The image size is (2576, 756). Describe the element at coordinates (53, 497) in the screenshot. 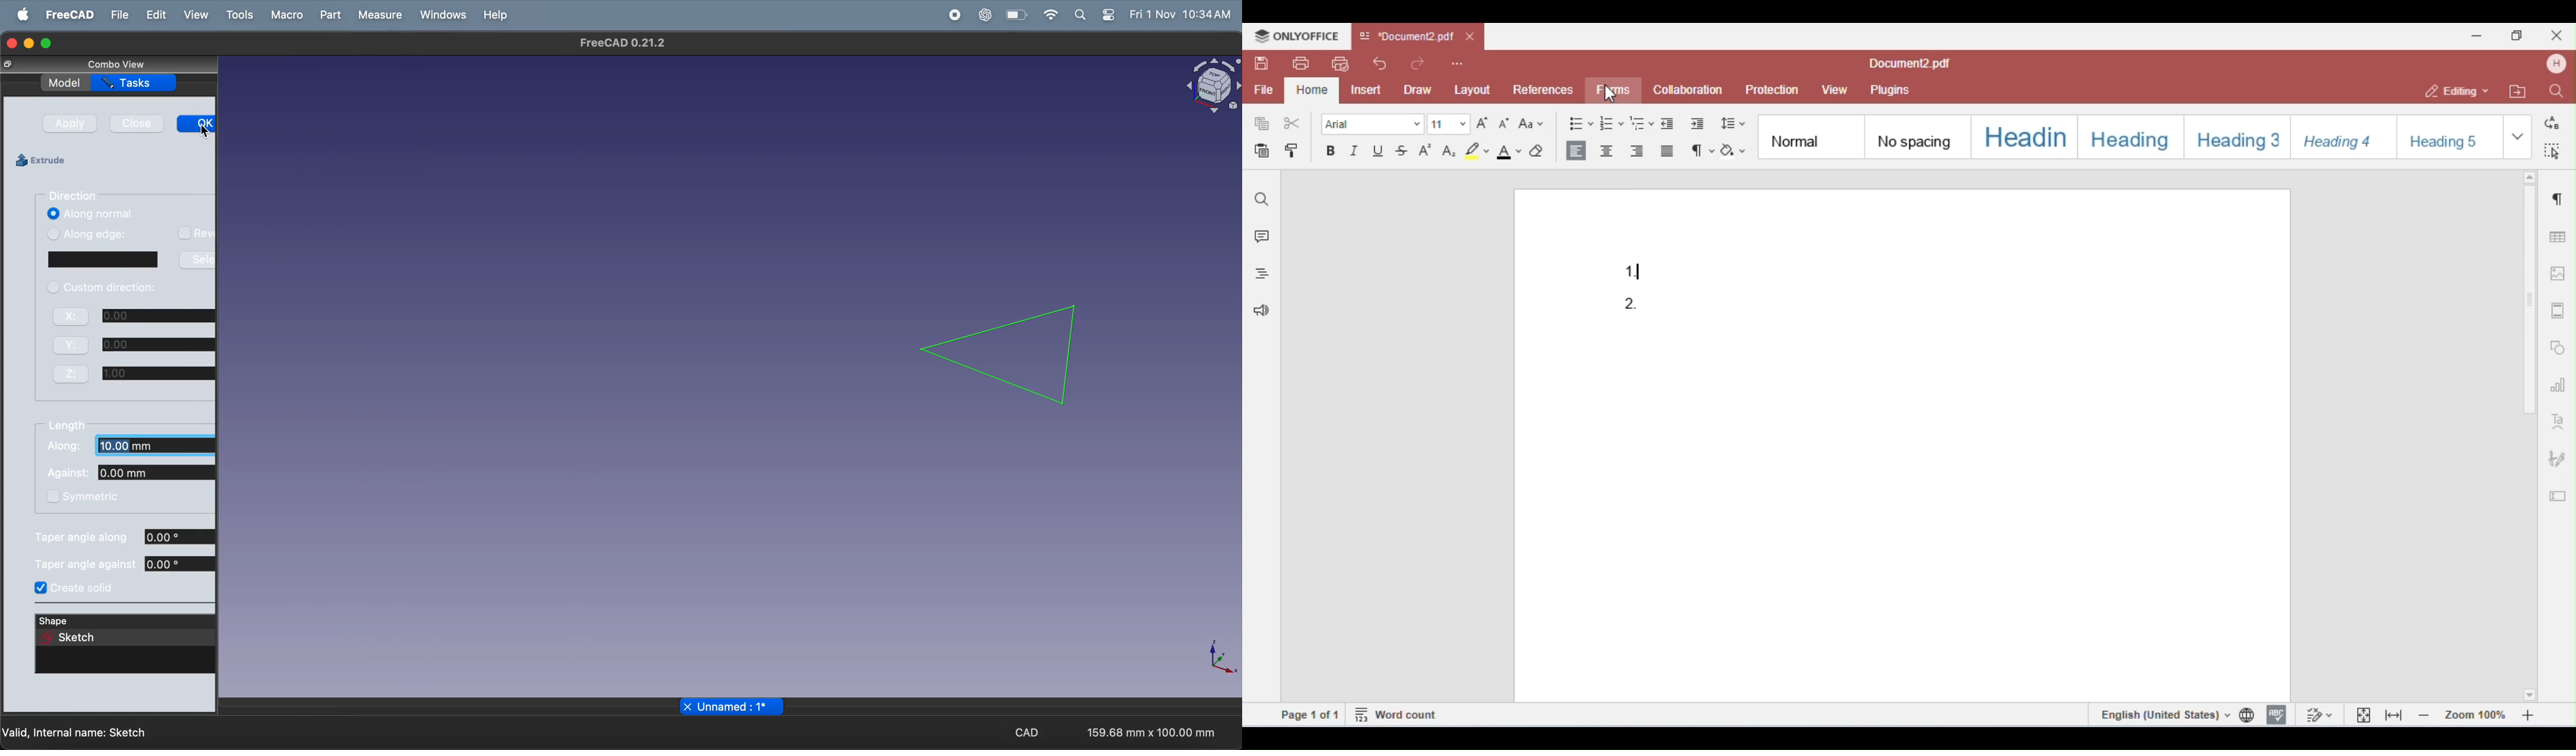

I see `checkbox ` at that location.